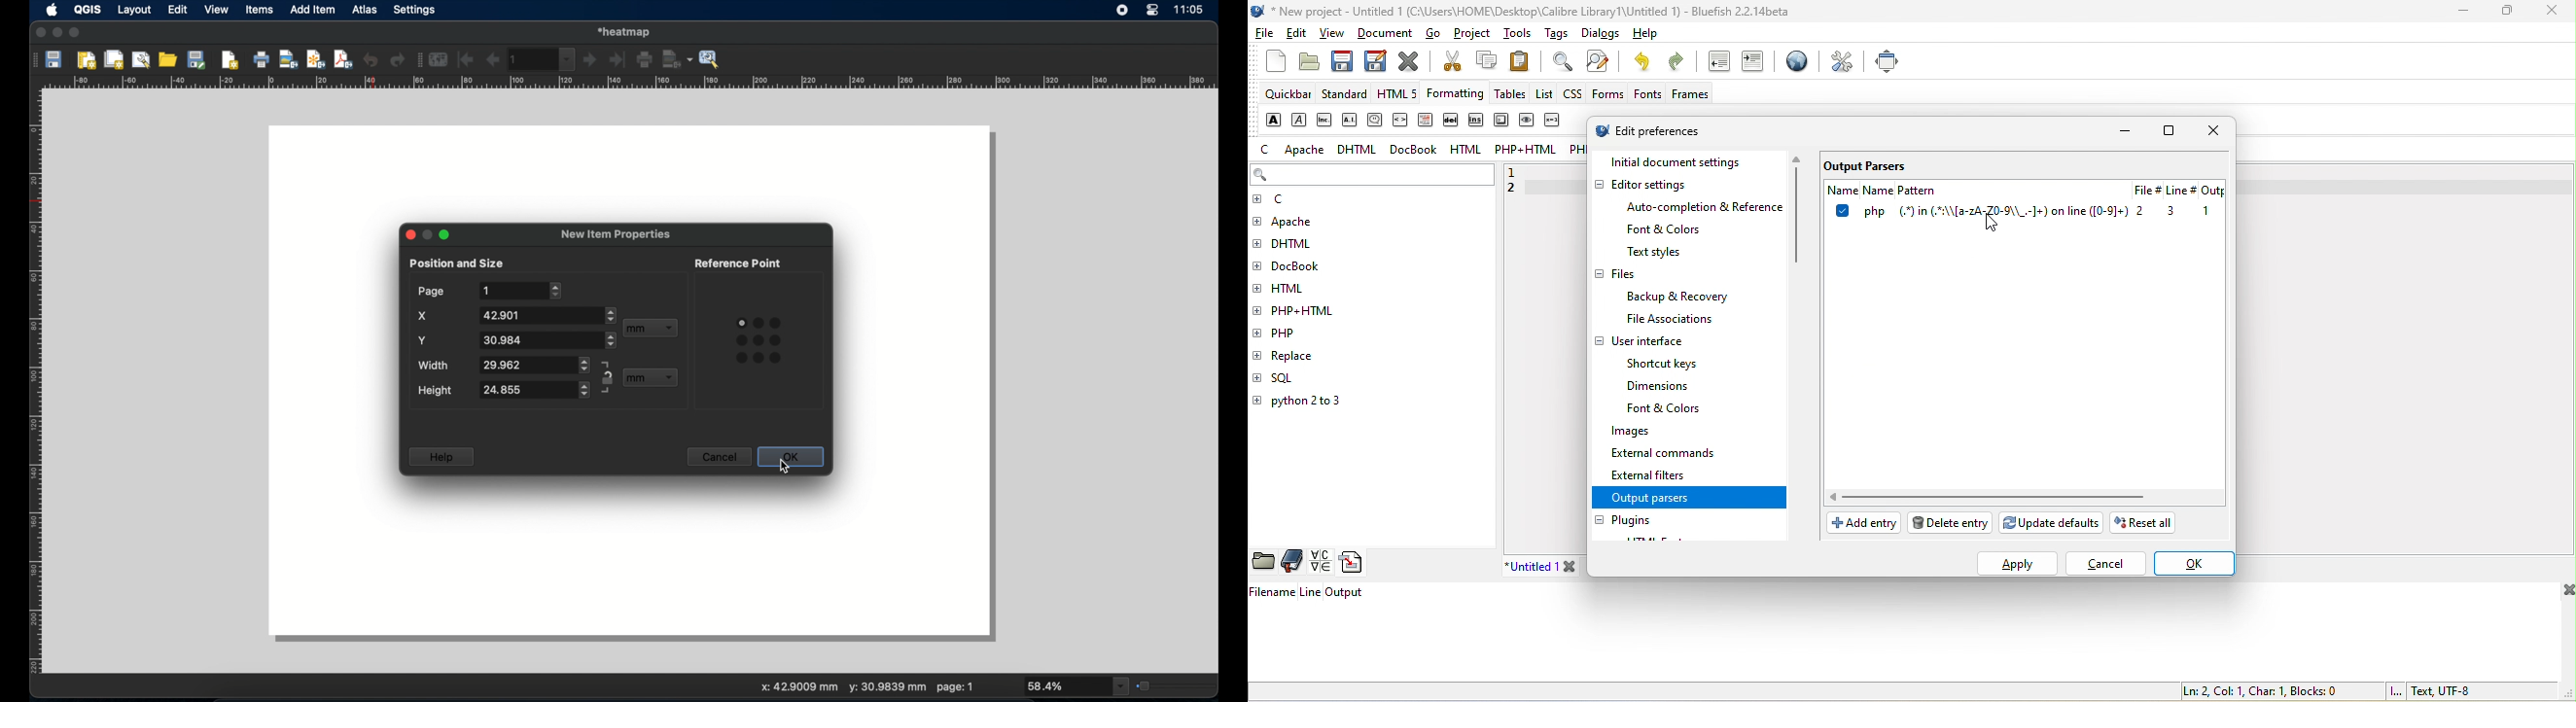 This screenshot has width=2576, height=728. What do you see at coordinates (343, 59) in the screenshot?
I see `export as pdf` at bounding box center [343, 59].